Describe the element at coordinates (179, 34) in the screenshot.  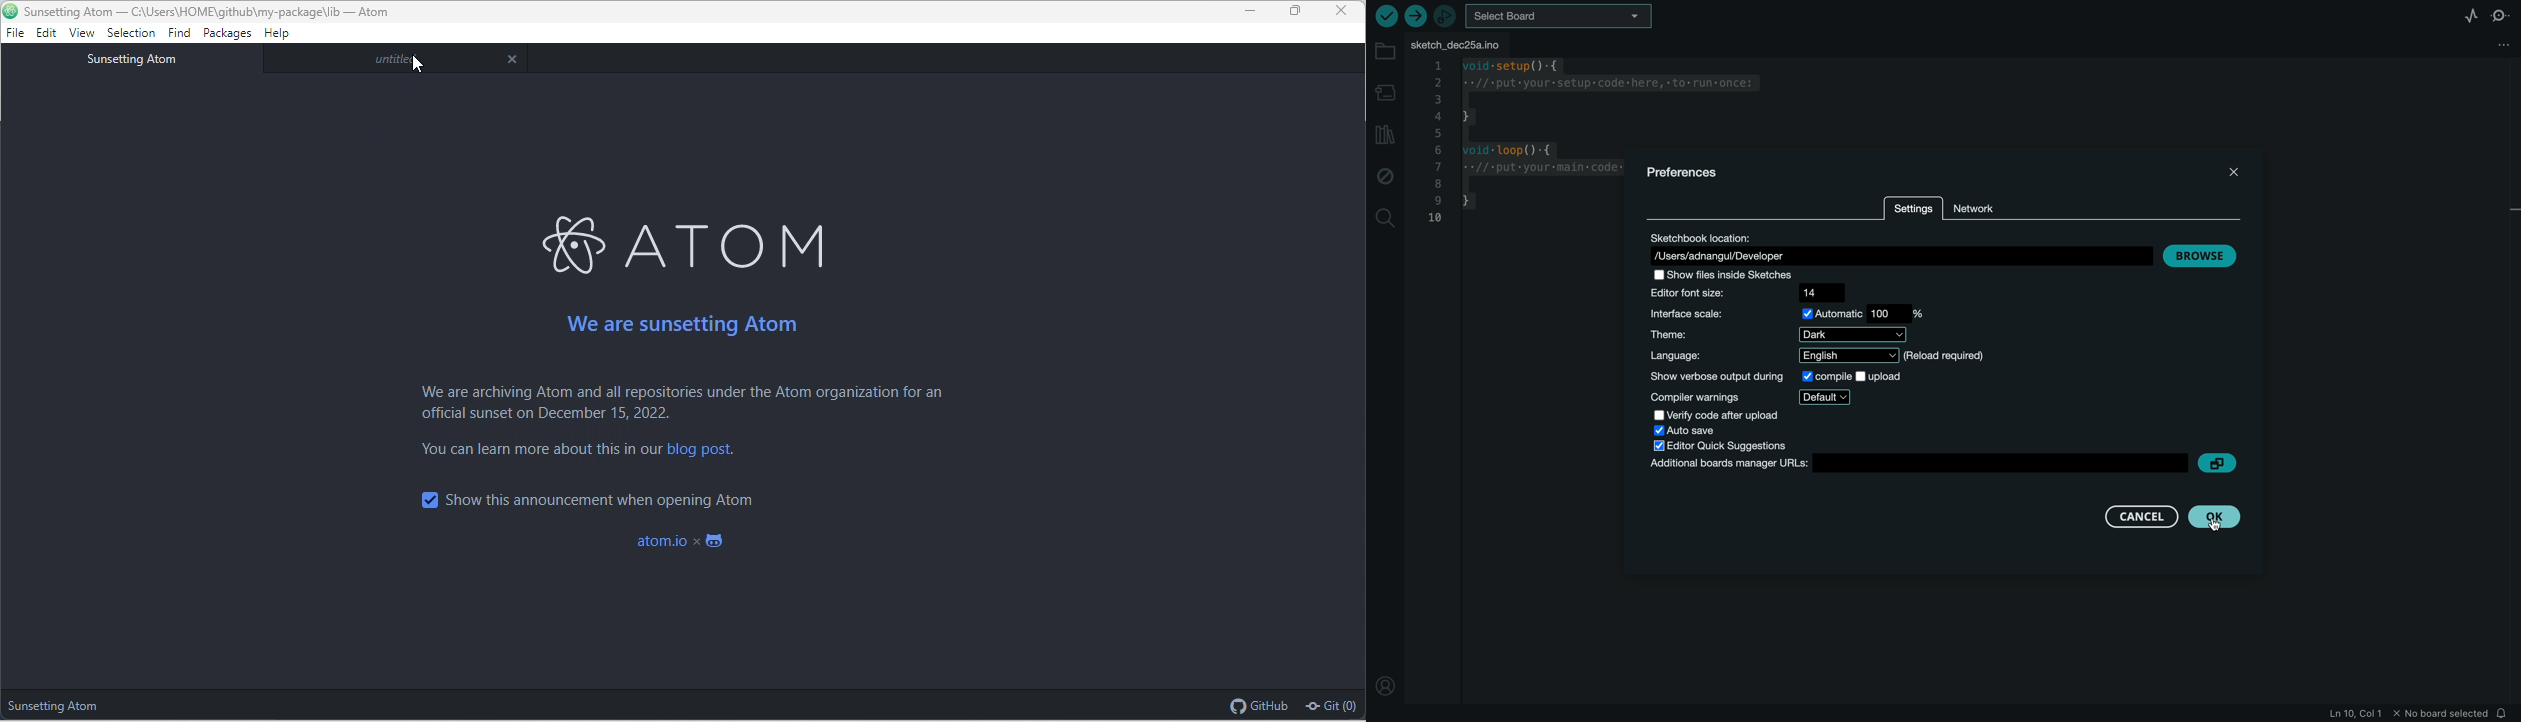
I see `find` at that location.